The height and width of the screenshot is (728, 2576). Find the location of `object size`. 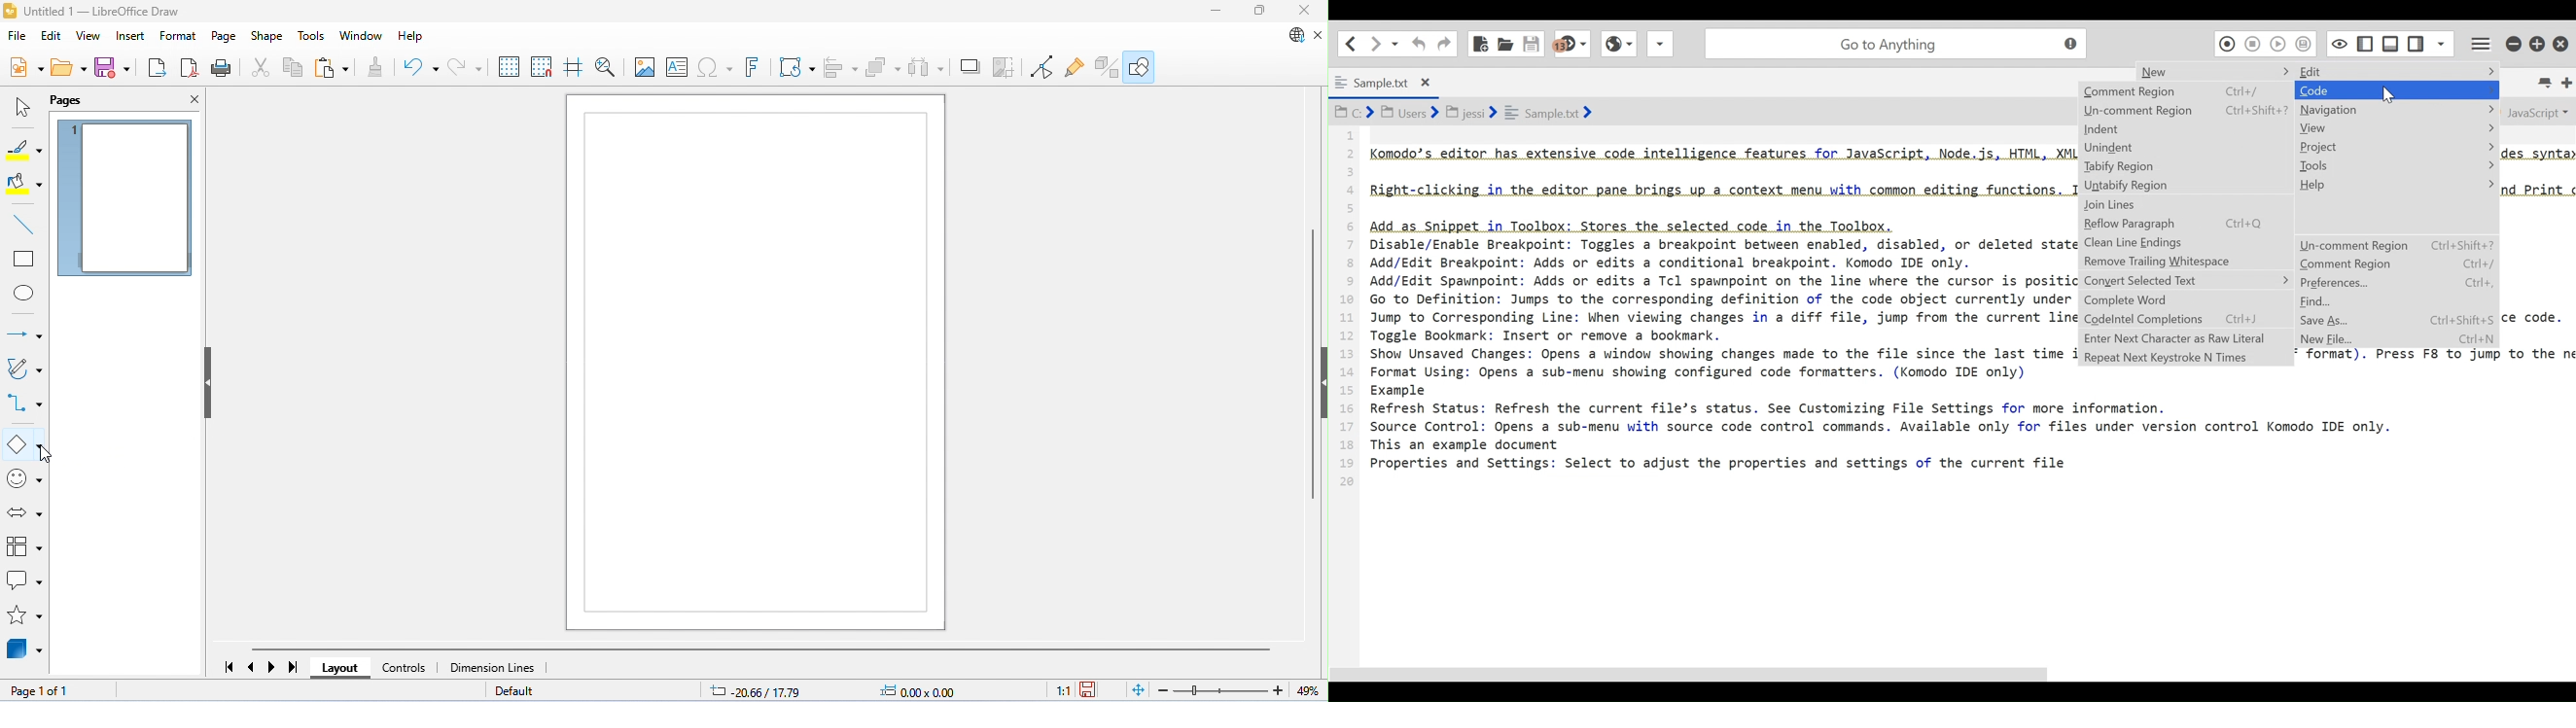

object size is located at coordinates (924, 691).